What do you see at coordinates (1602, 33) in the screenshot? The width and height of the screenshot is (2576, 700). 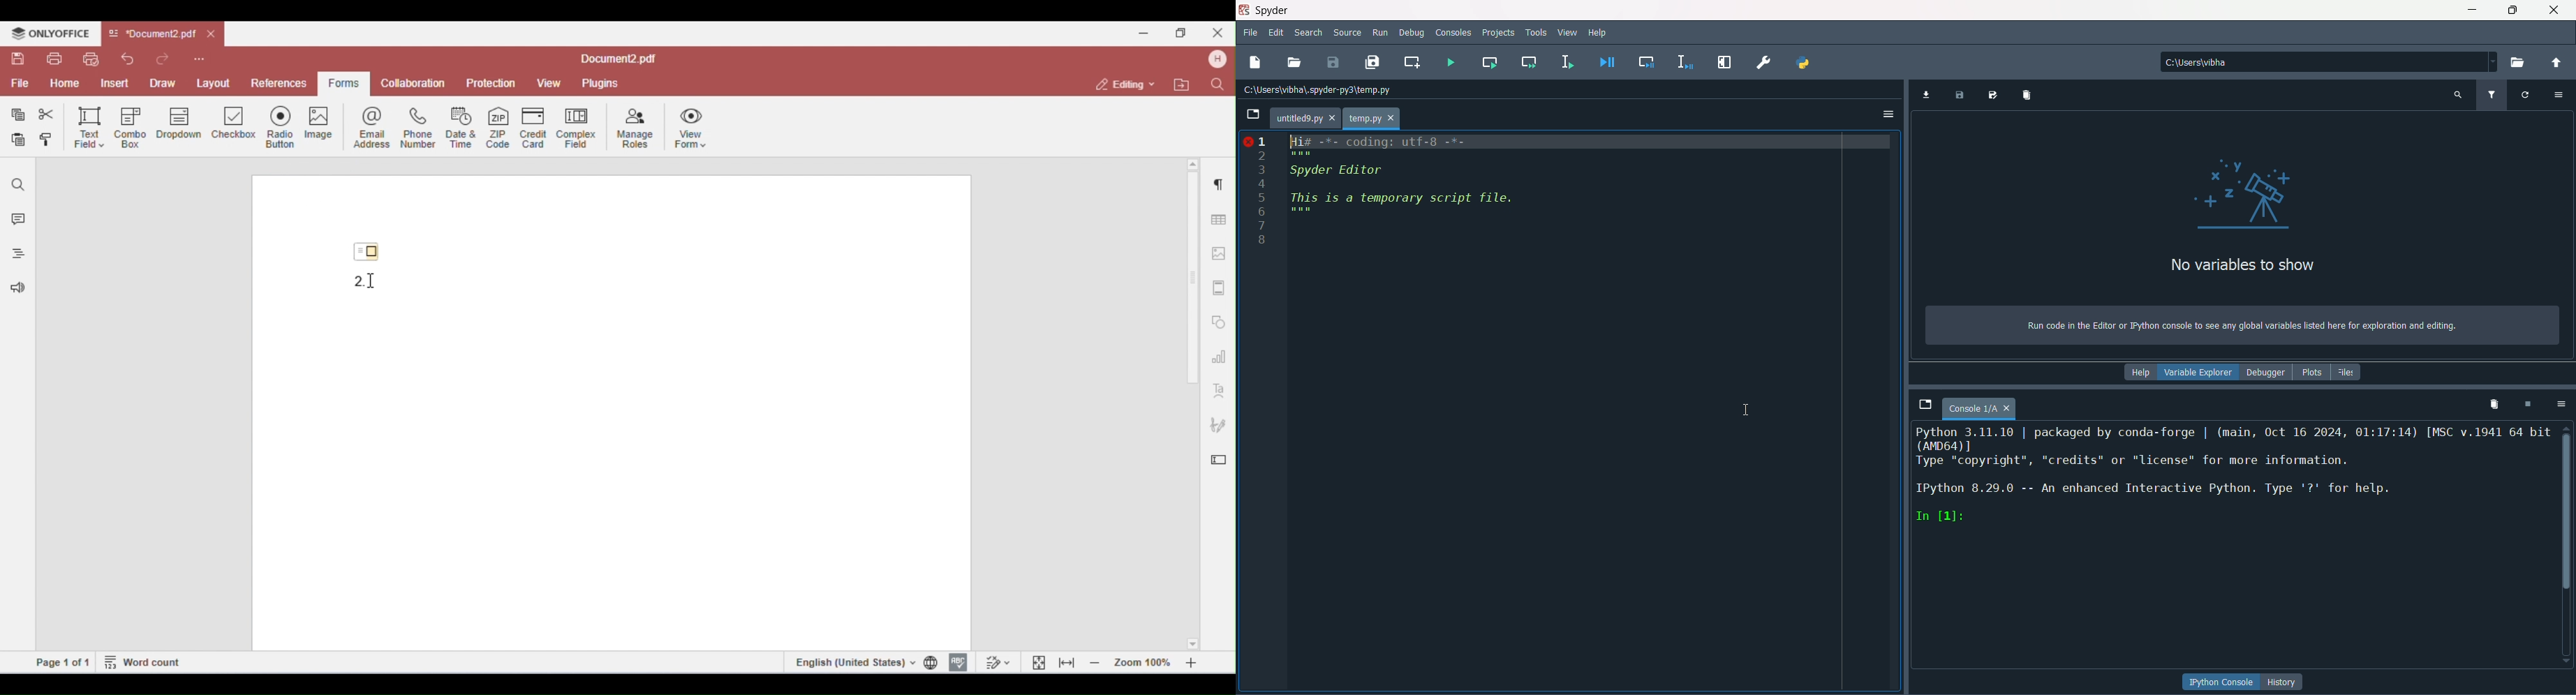 I see `help` at bounding box center [1602, 33].